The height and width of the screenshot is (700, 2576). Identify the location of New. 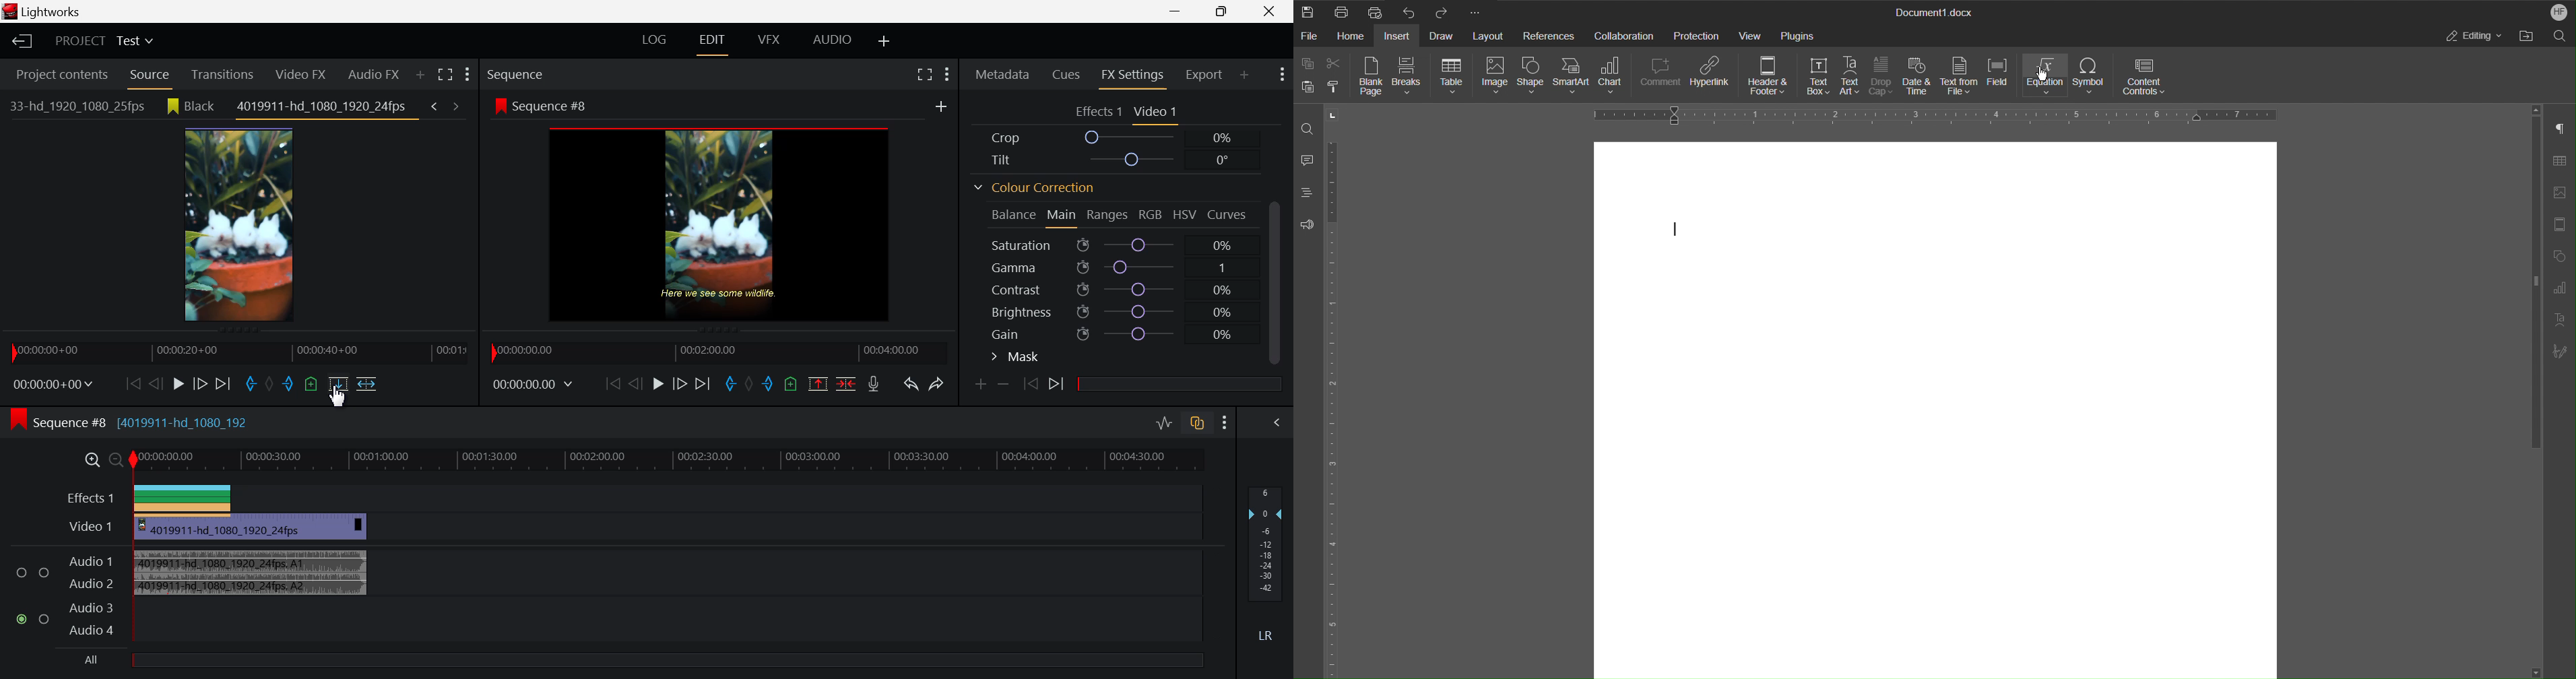
(1307, 13).